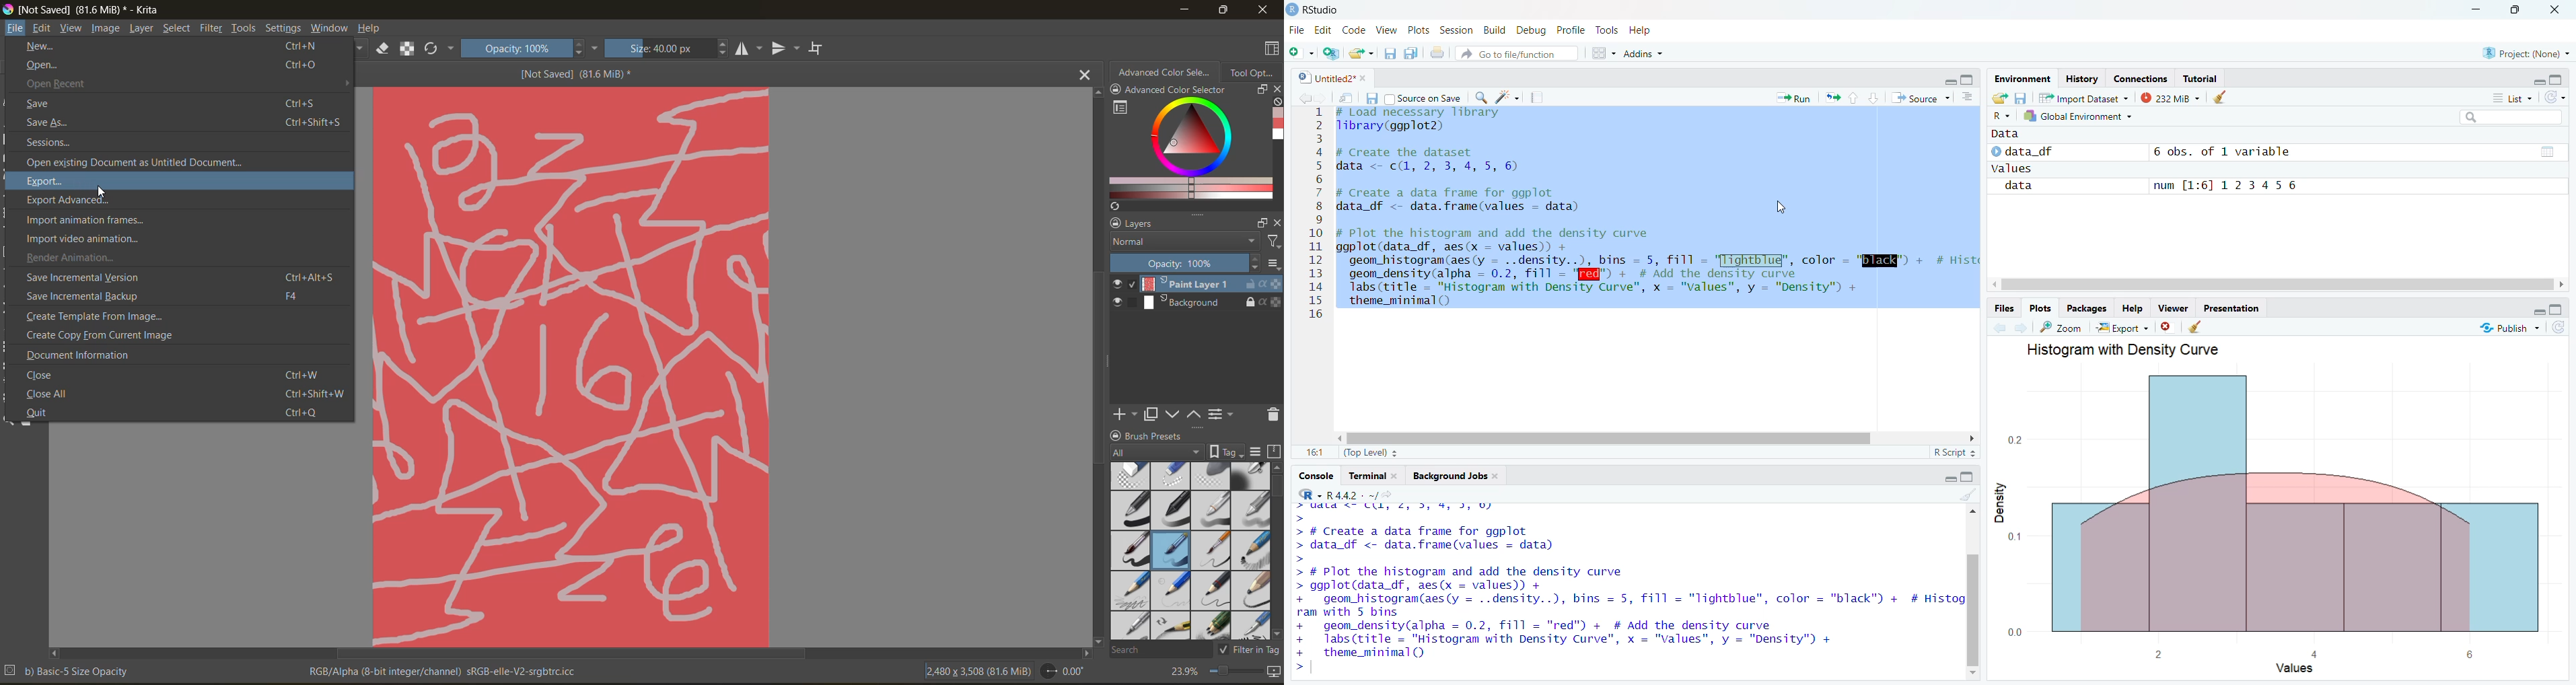  I want to click on next plot, so click(2020, 328).